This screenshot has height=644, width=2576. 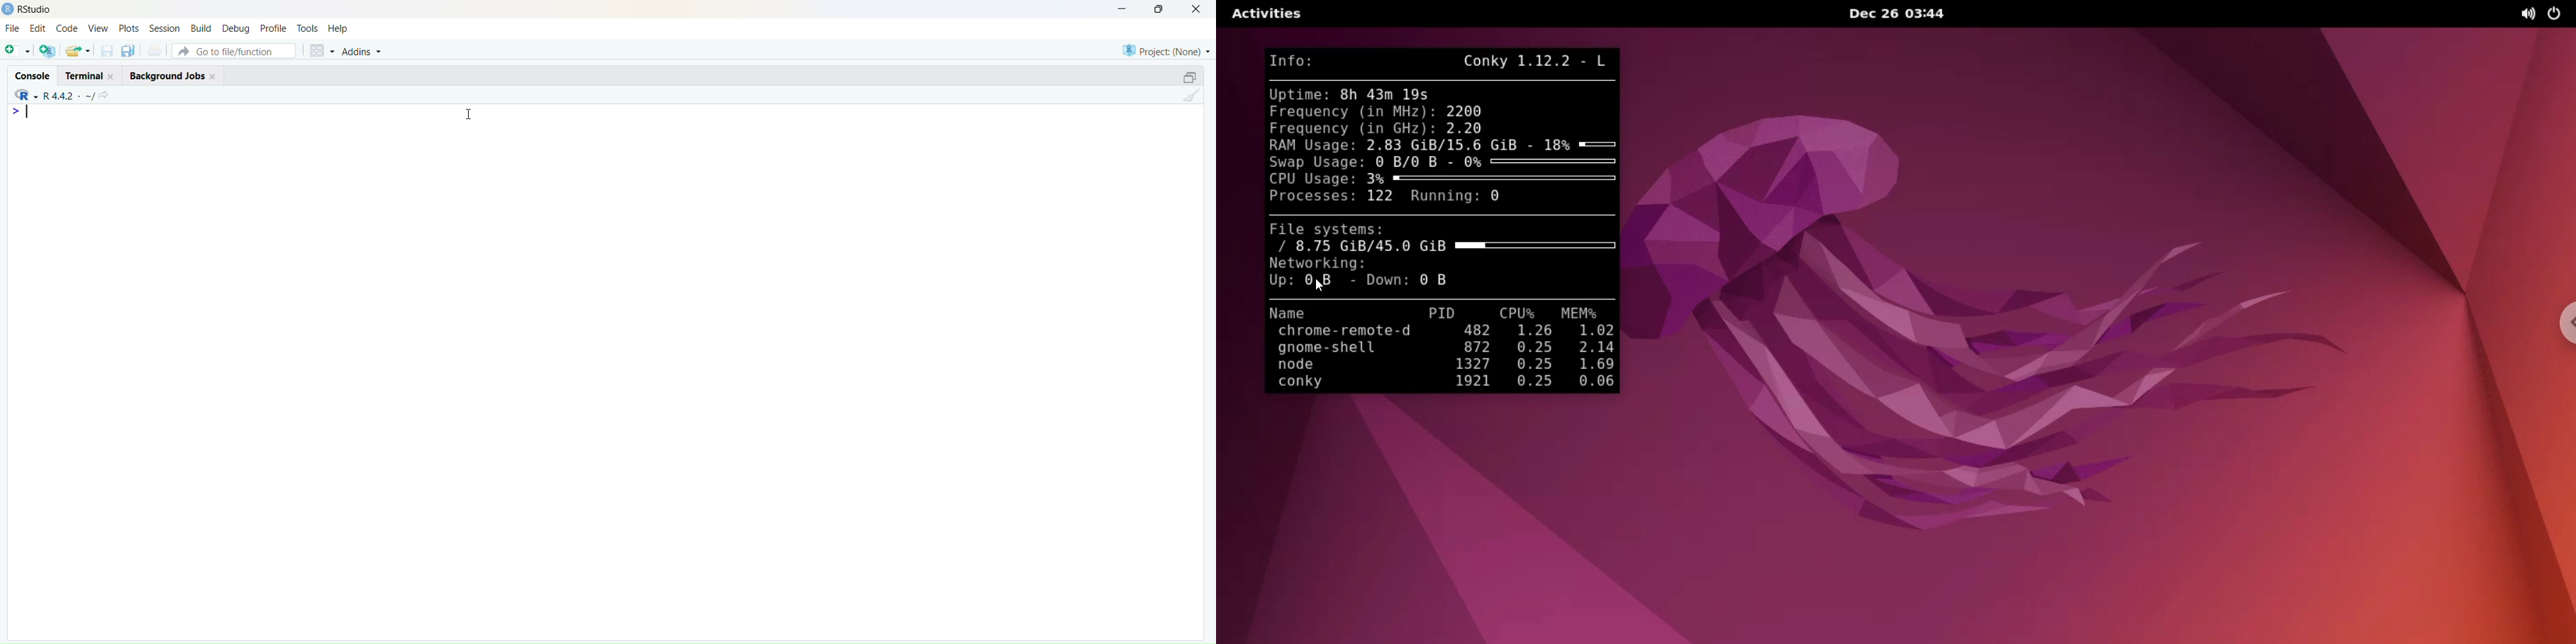 I want to click on maximise, so click(x=1160, y=9).